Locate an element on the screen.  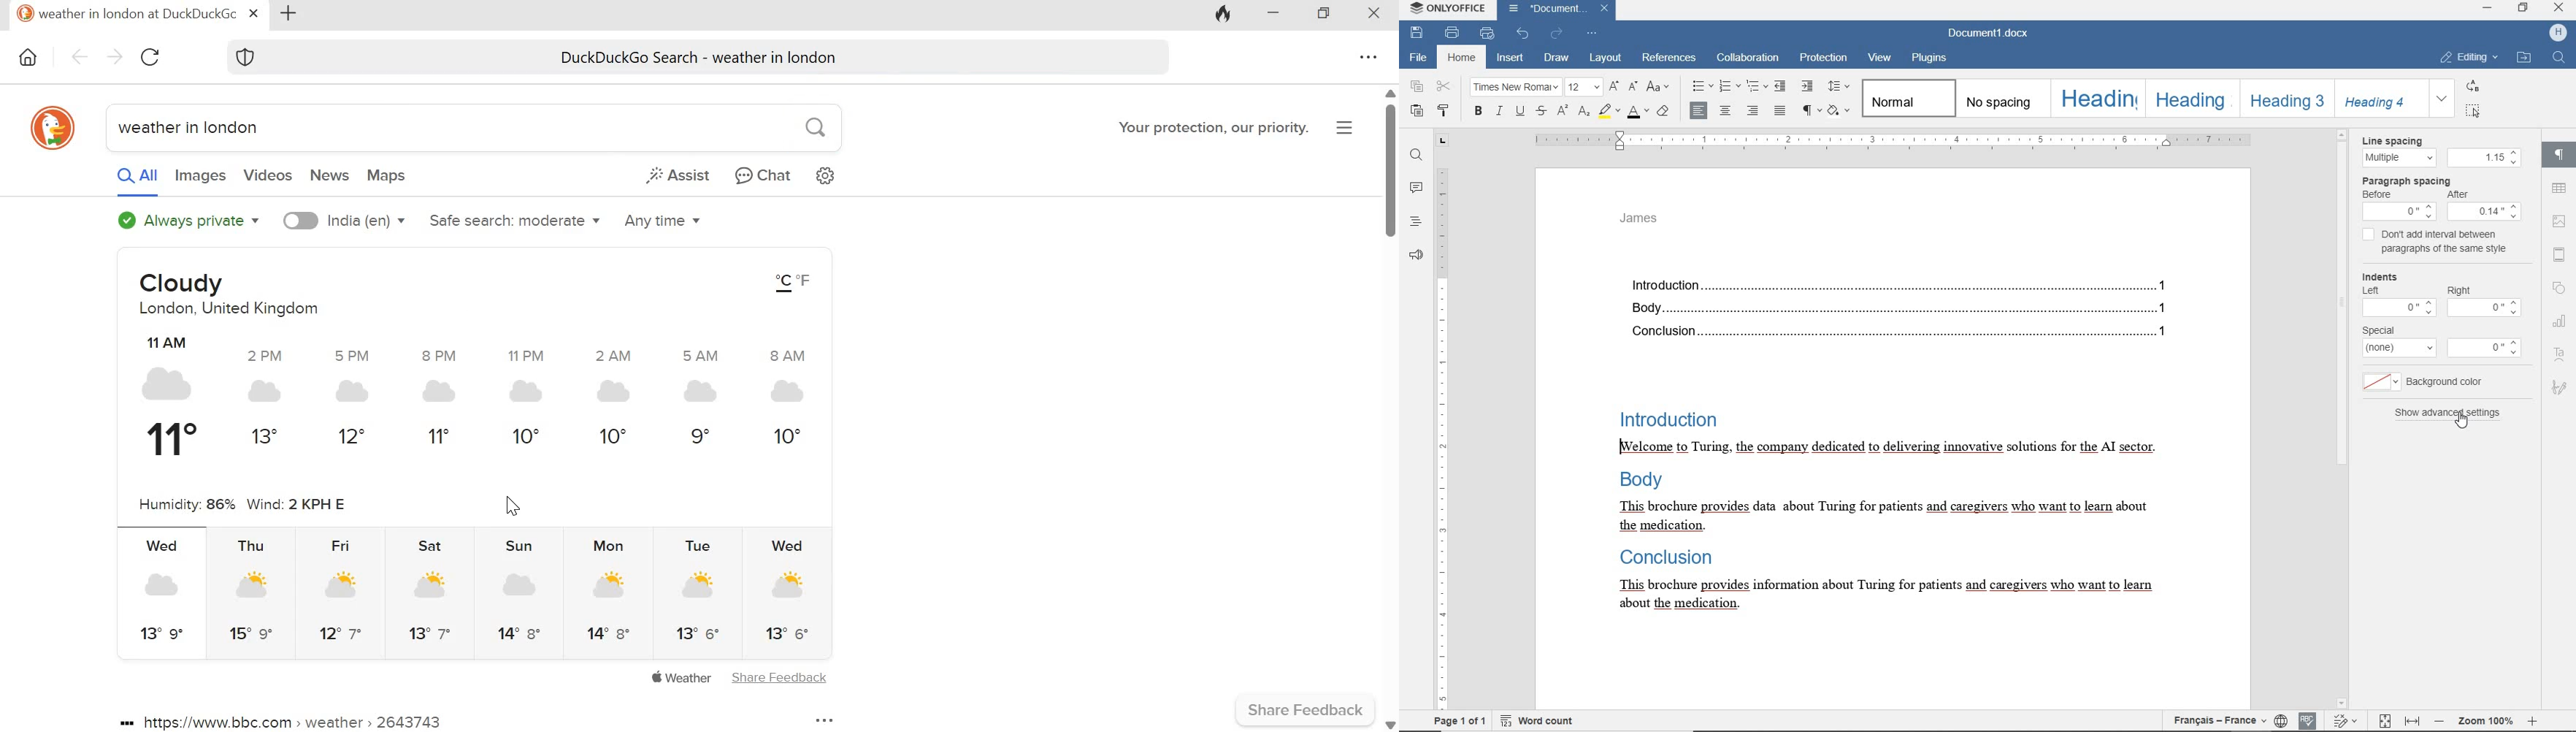
James is located at coordinates (1649, 222).